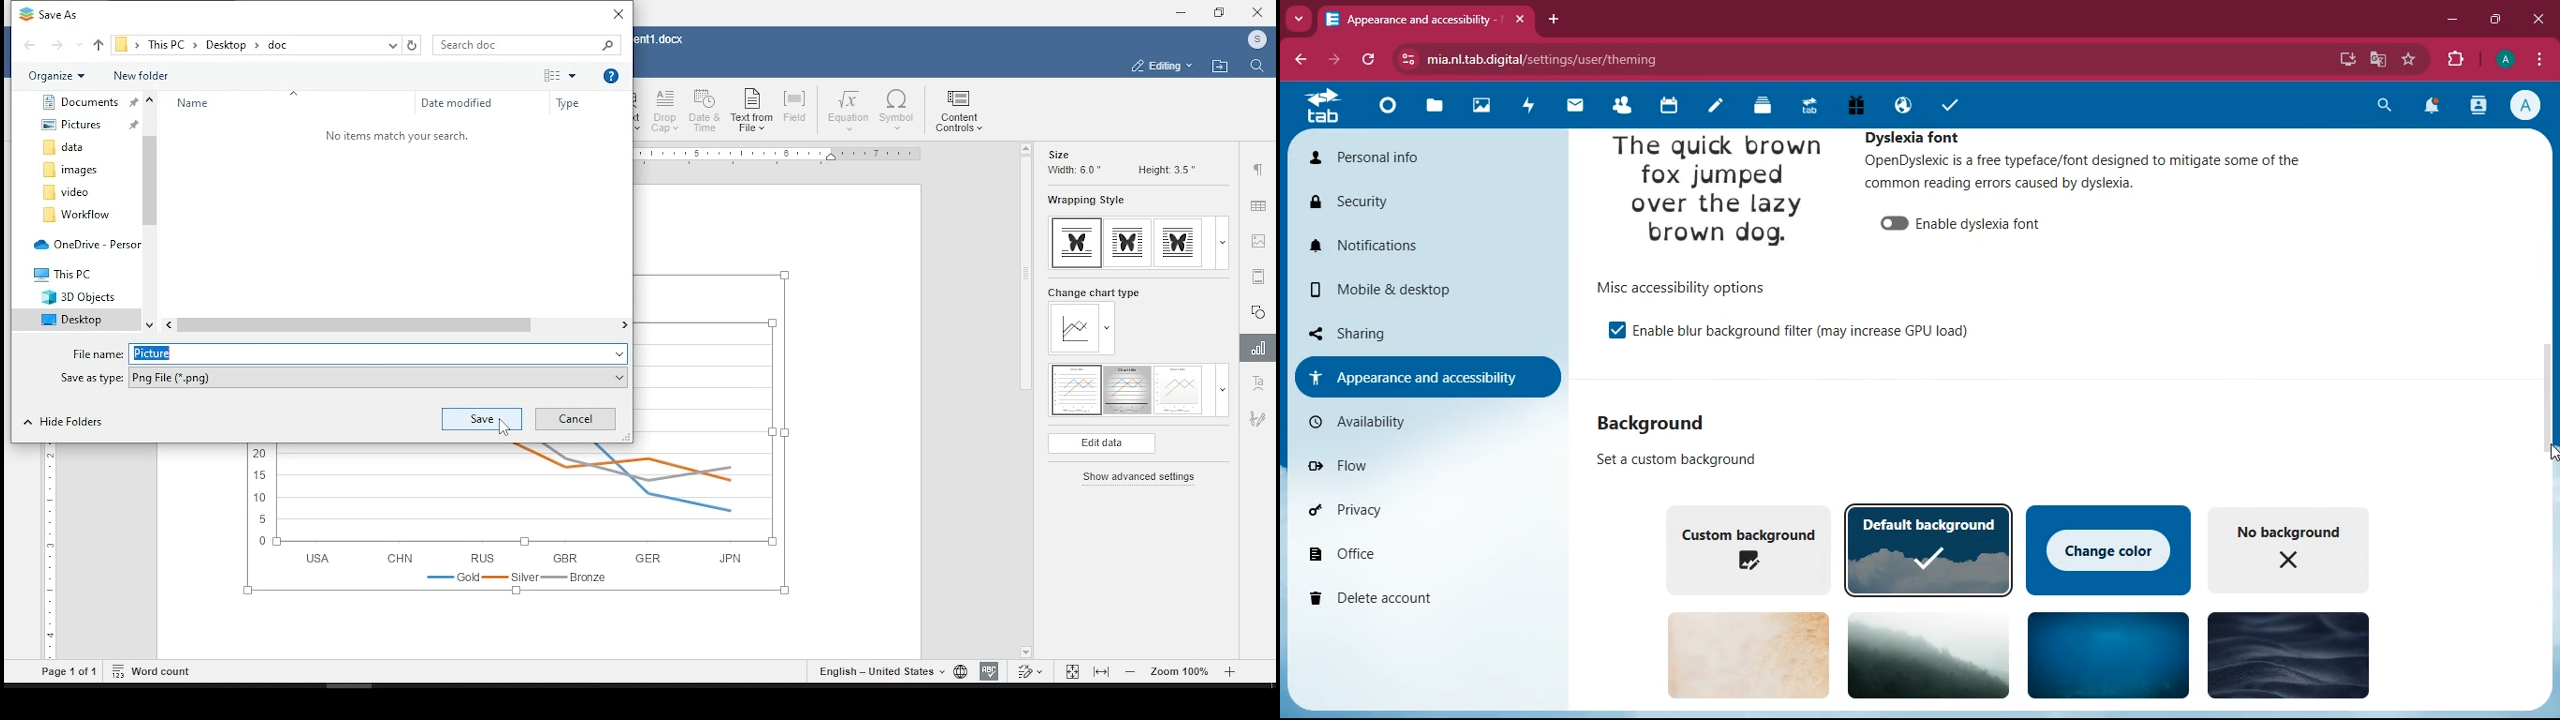  Describe the element at coordinates (2287, 653) in the screenshot. I see `background` at that location.